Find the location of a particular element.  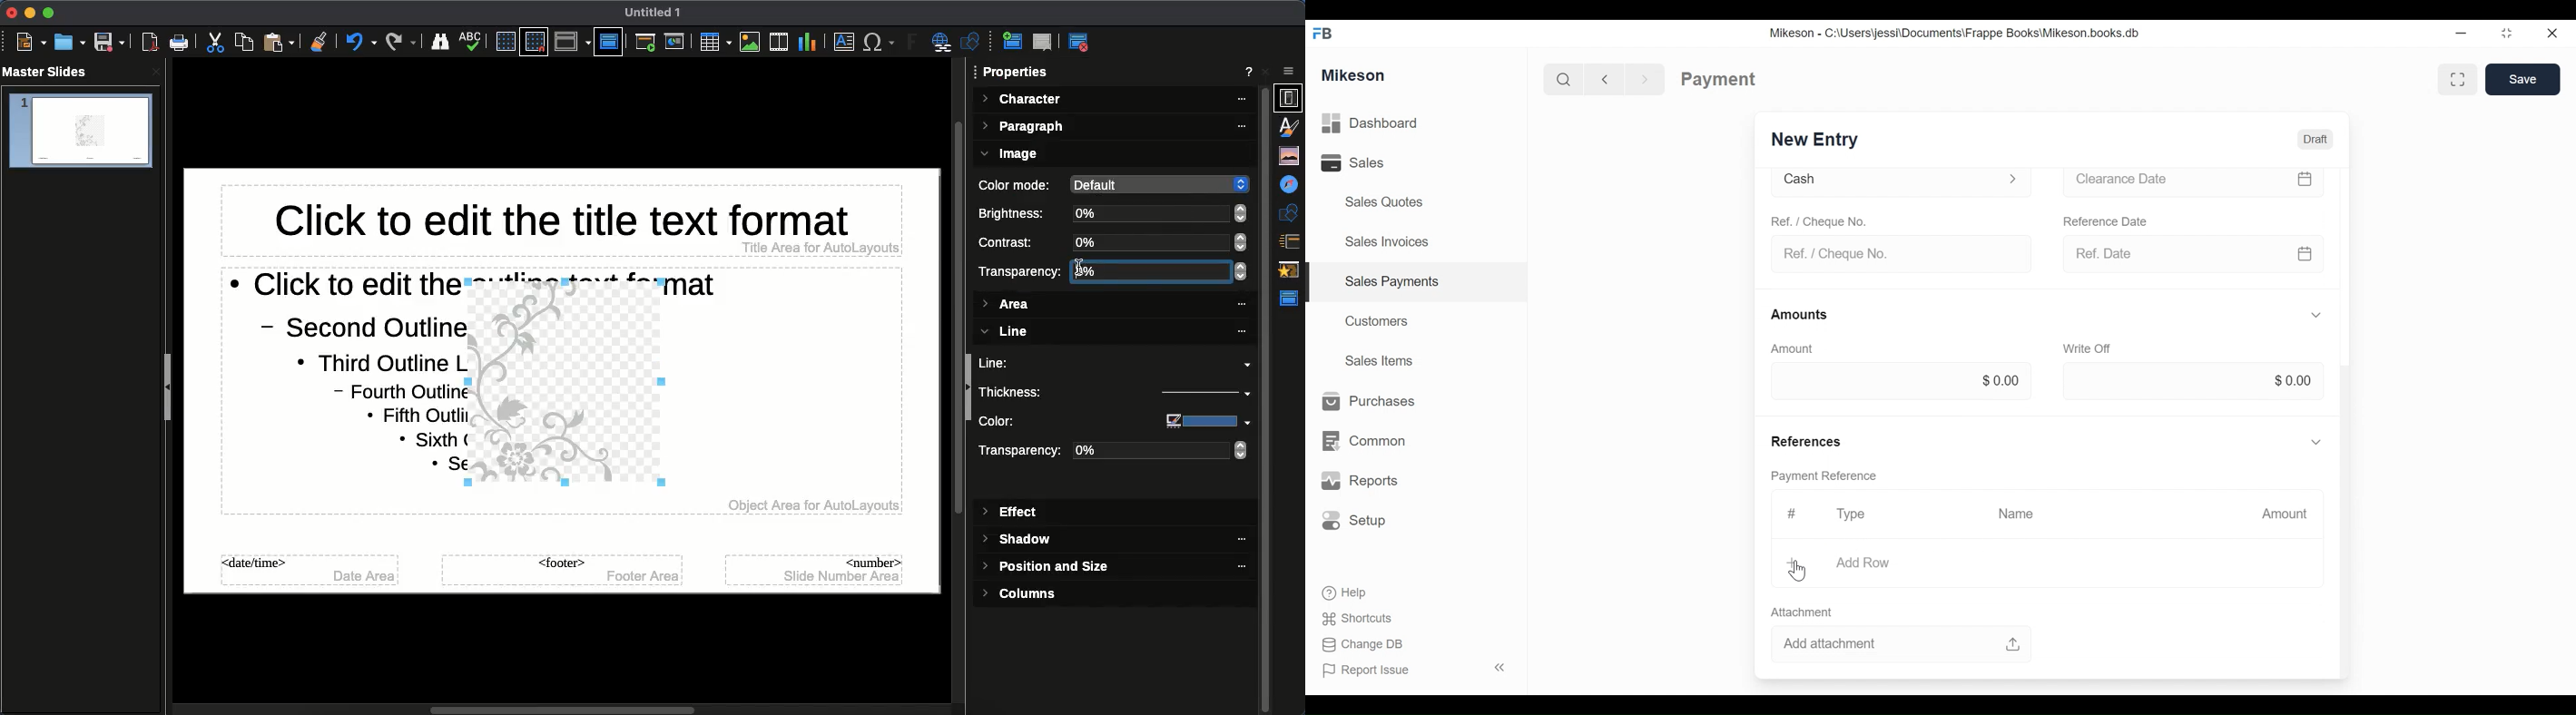

Ref. / Cheque No. is located at coordinates (1824, 223).